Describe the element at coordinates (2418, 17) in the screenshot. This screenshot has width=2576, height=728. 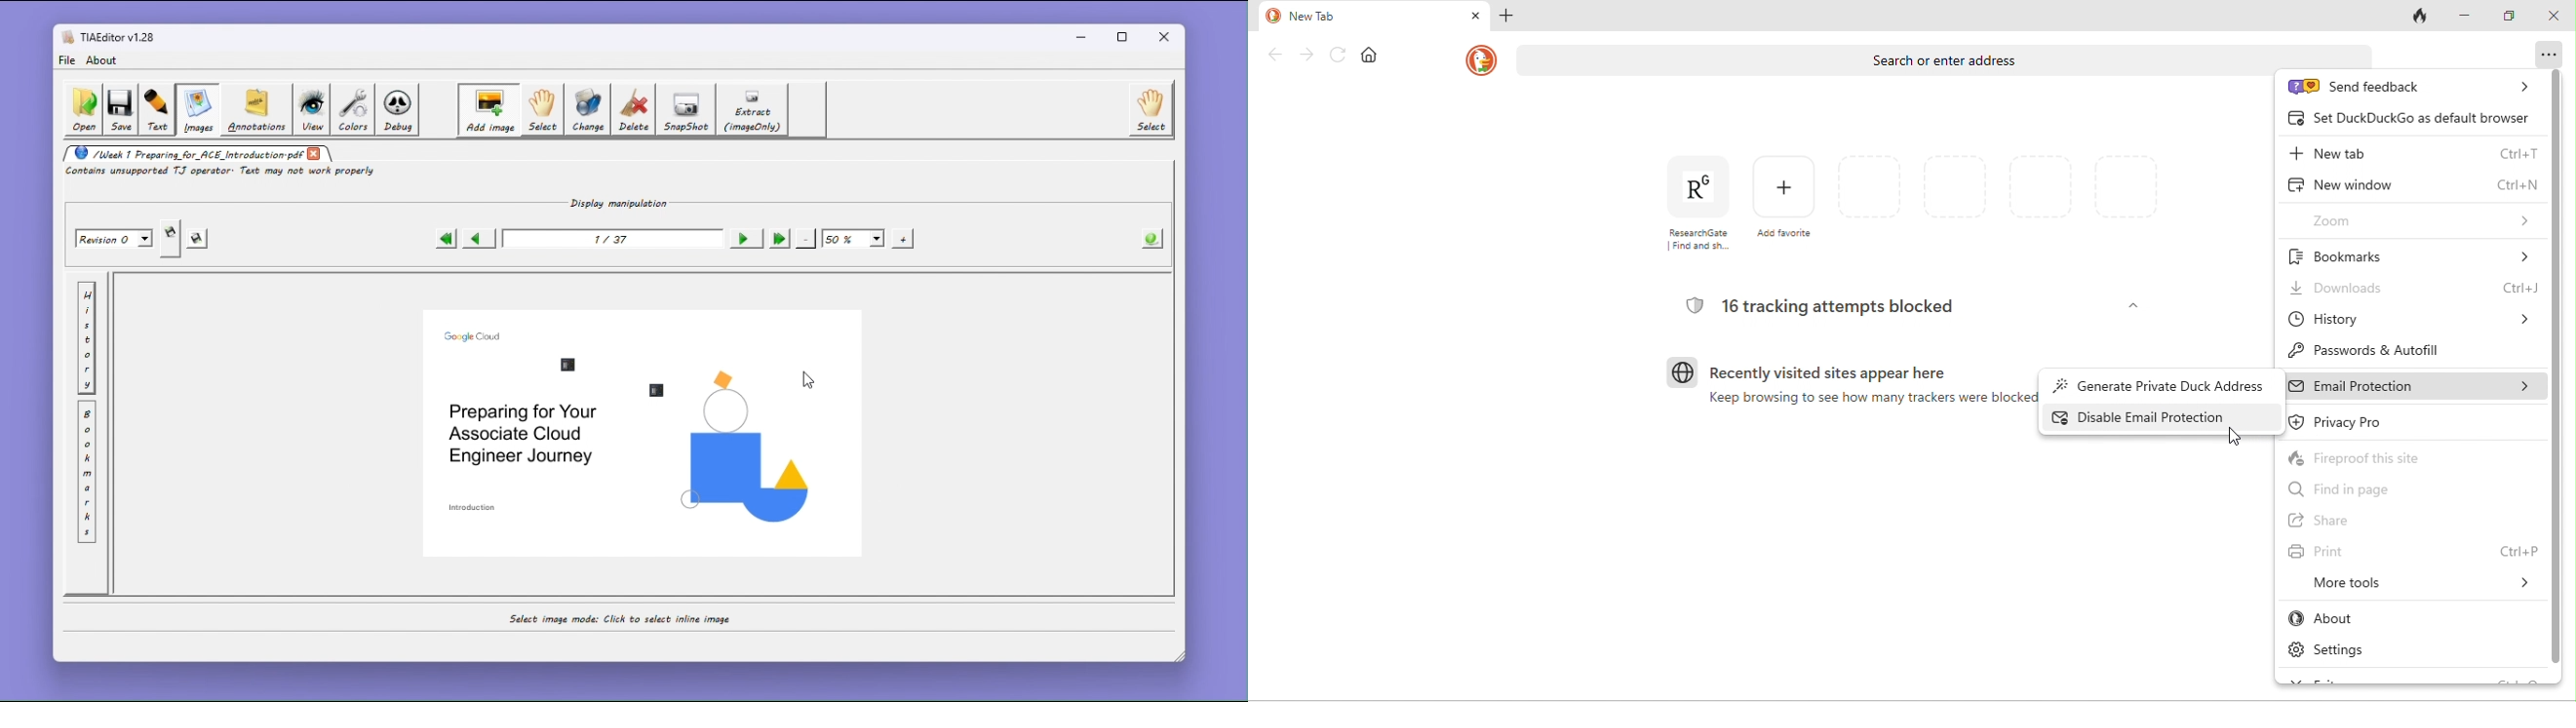
I see `track tab` at that location.